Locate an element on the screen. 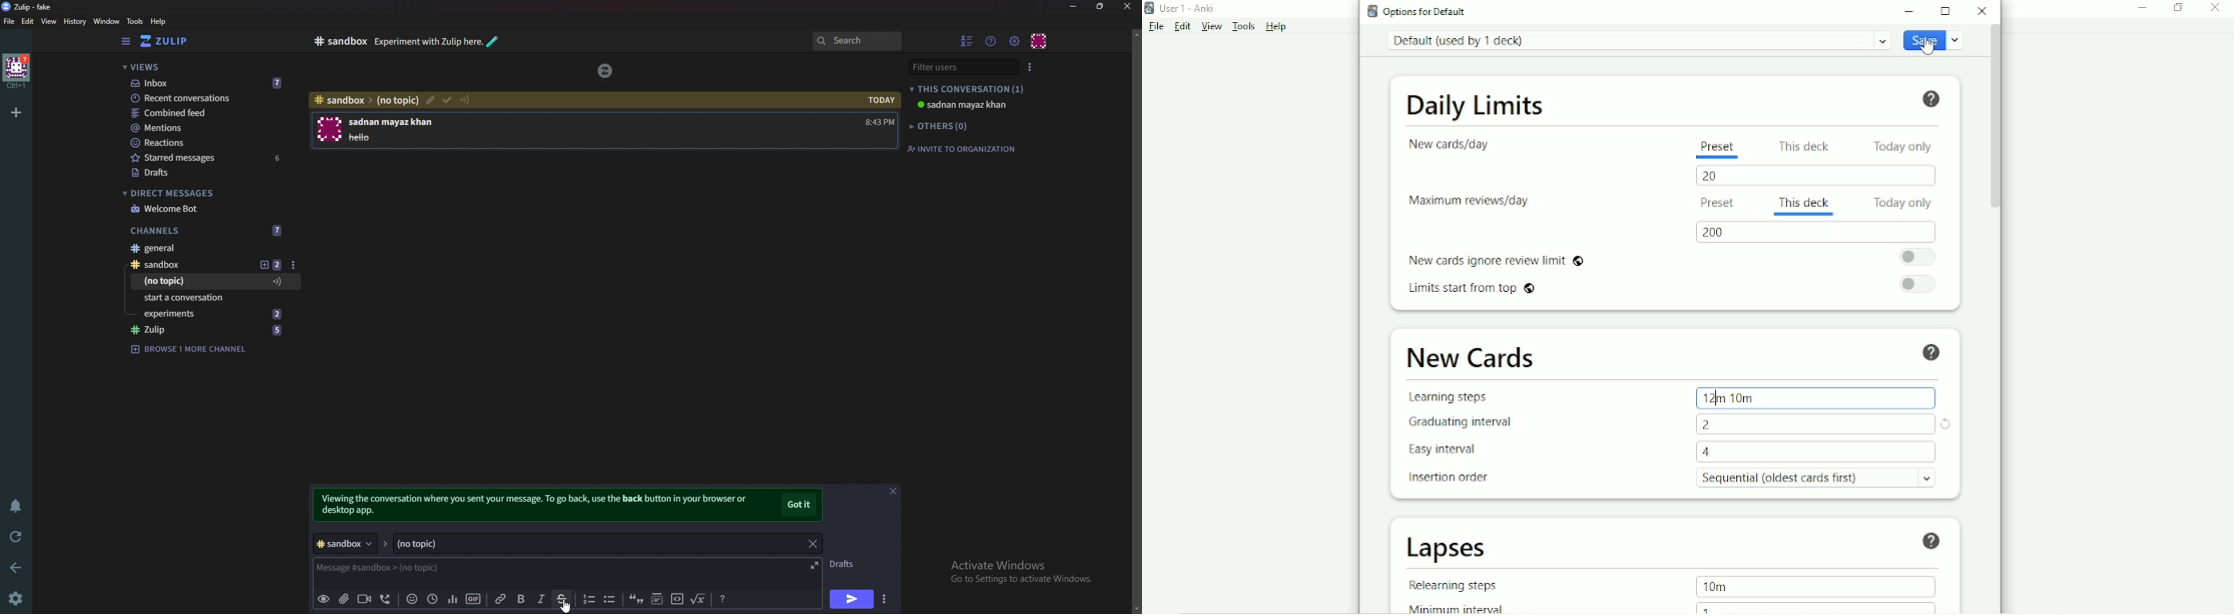  Cursor is located at coordinates (1926, 47).